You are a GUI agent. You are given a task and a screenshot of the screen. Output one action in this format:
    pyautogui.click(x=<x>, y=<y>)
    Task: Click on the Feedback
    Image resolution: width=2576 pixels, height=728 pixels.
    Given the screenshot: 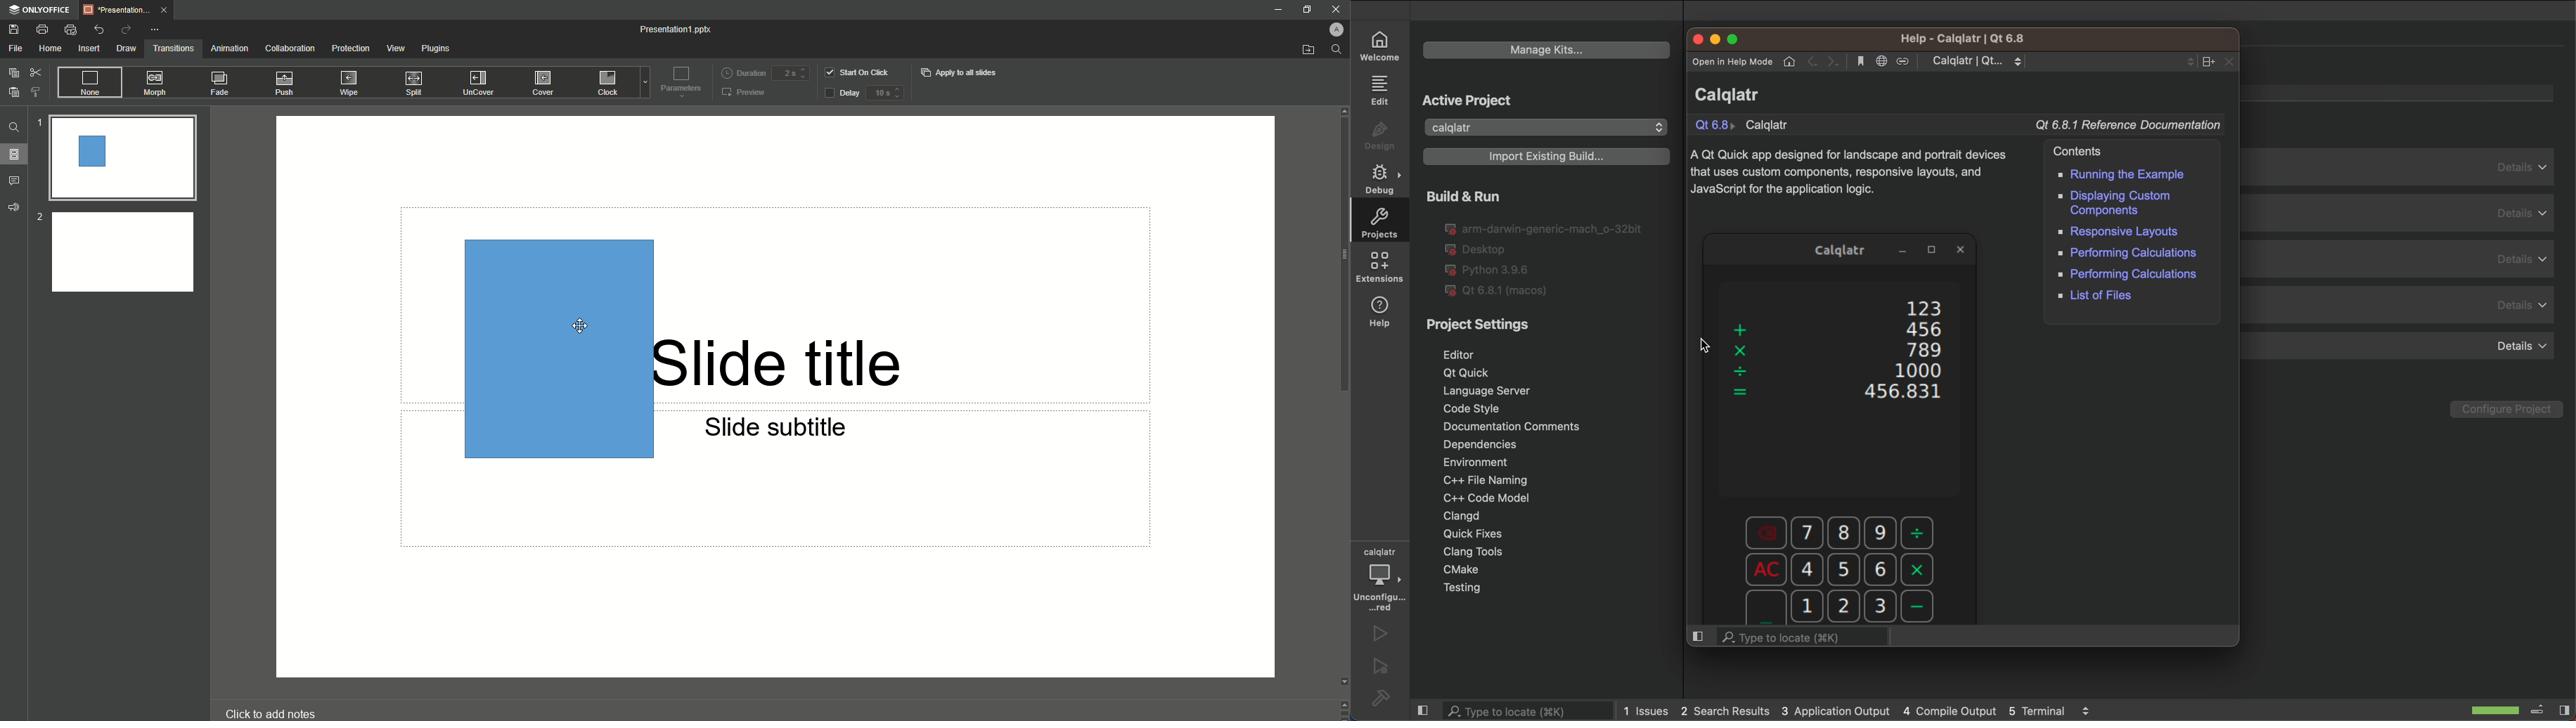 What is the action you would take?
    pyautogui.click(x=13, y=207)
    